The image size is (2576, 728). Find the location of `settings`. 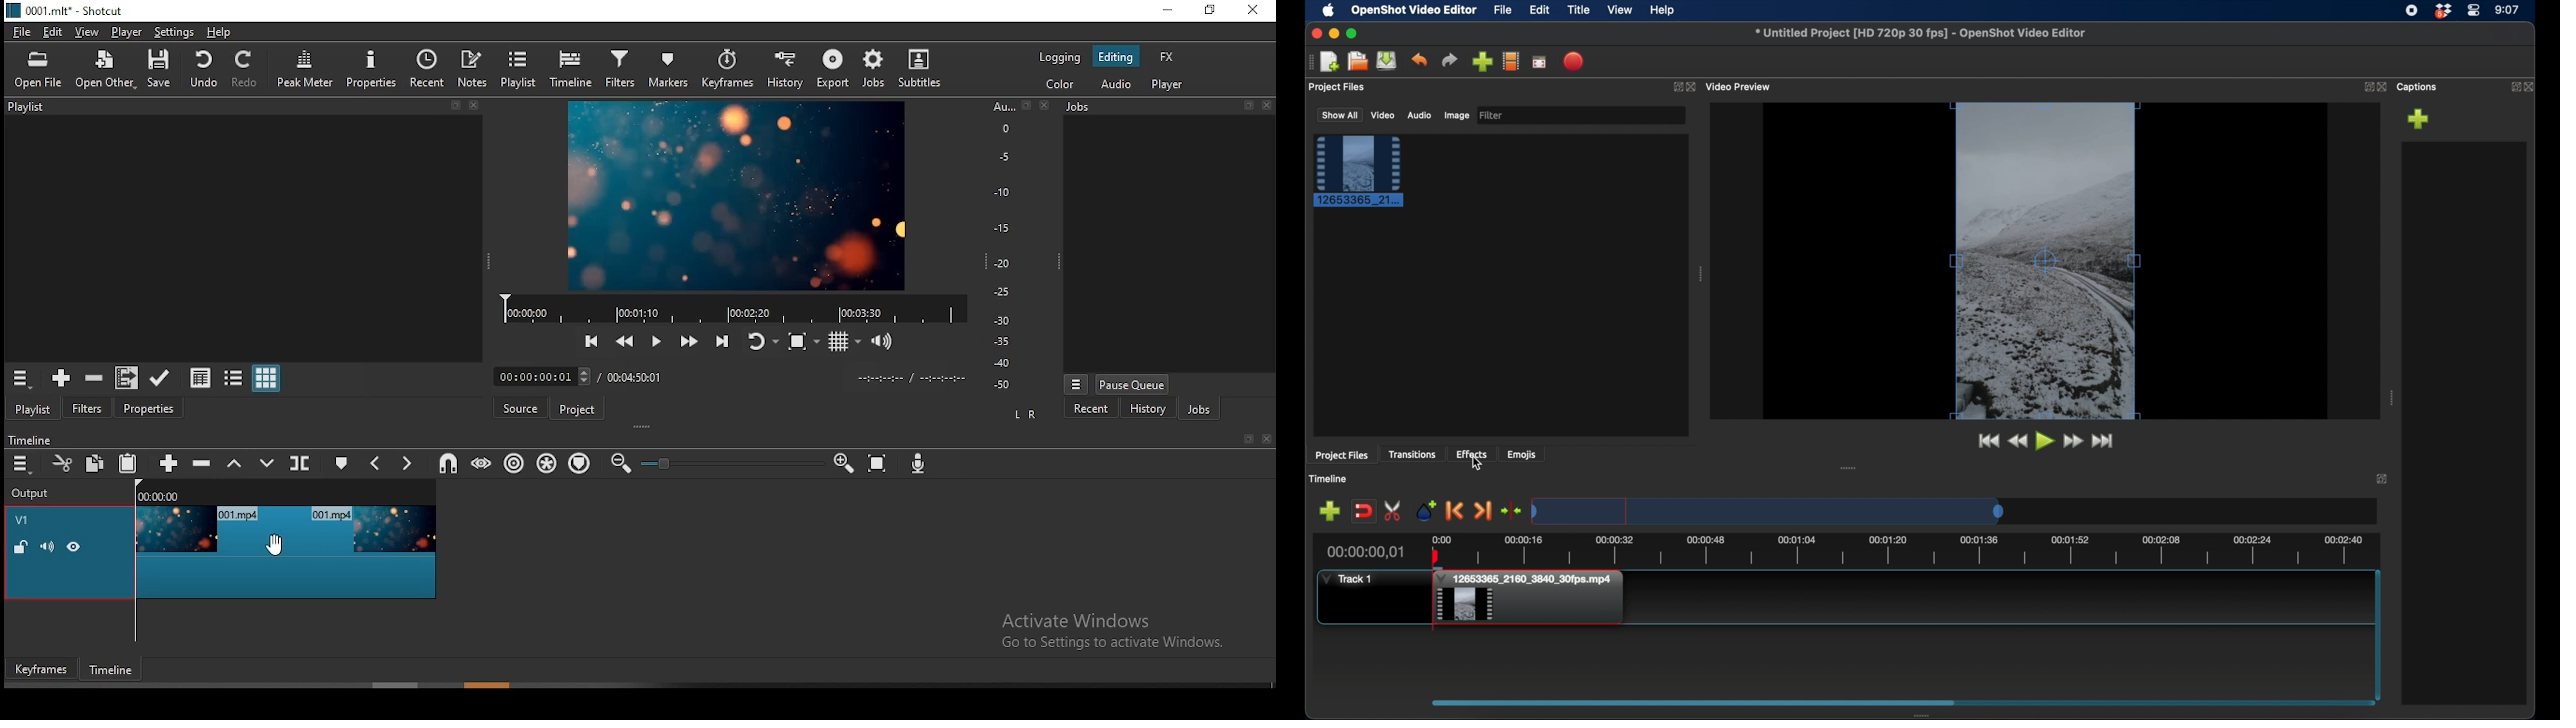

settings is located at coordinates (173, 33).